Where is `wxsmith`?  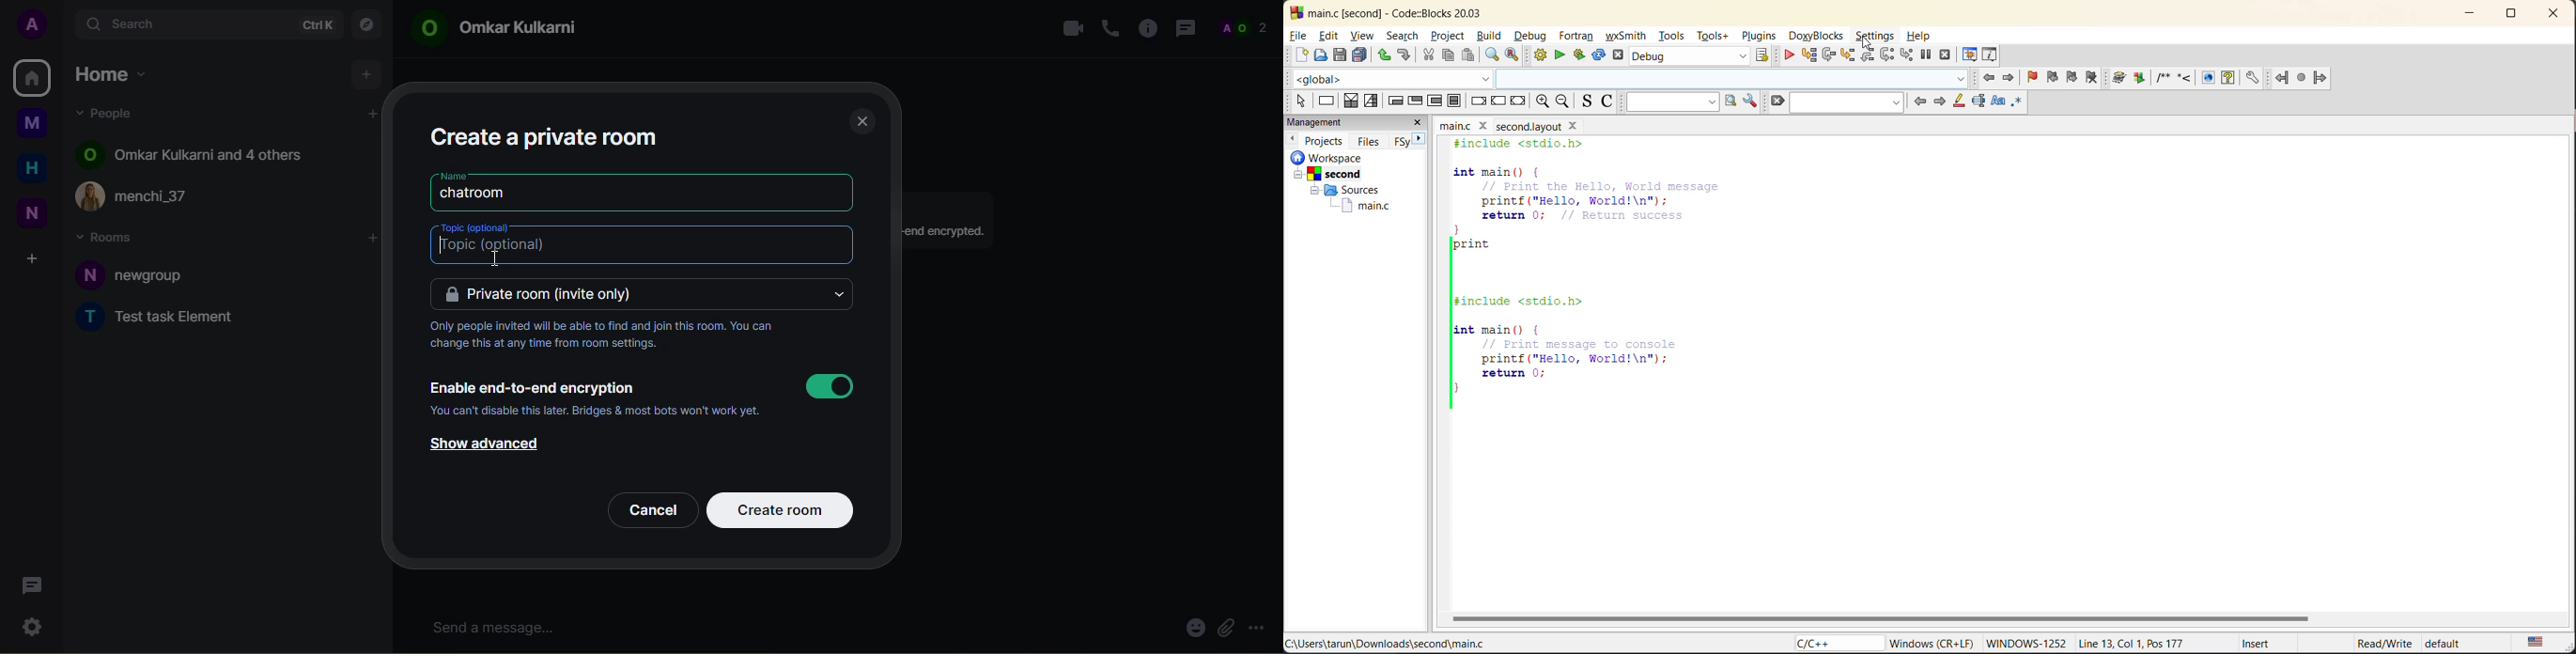 wxsmith is located at coordinates (1629, 35).